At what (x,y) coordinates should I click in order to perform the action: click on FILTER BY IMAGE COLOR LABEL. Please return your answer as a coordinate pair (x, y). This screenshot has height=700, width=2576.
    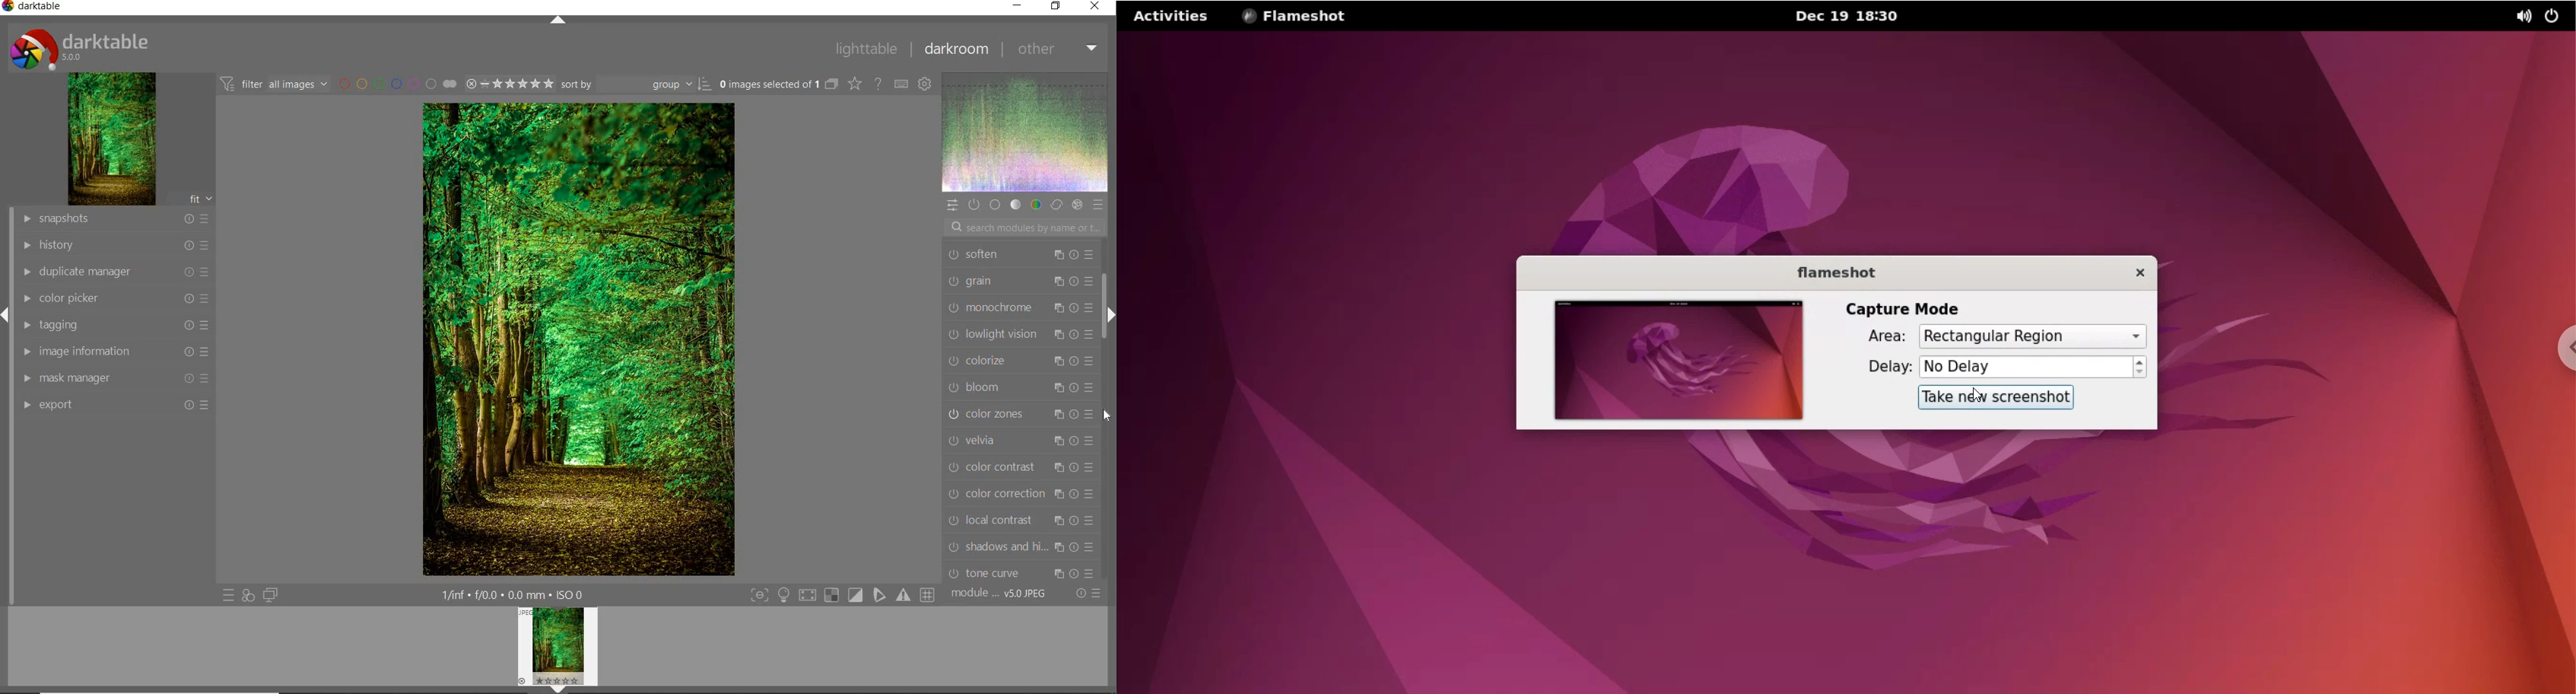
    Looking at the image, I should click on (395, 82).